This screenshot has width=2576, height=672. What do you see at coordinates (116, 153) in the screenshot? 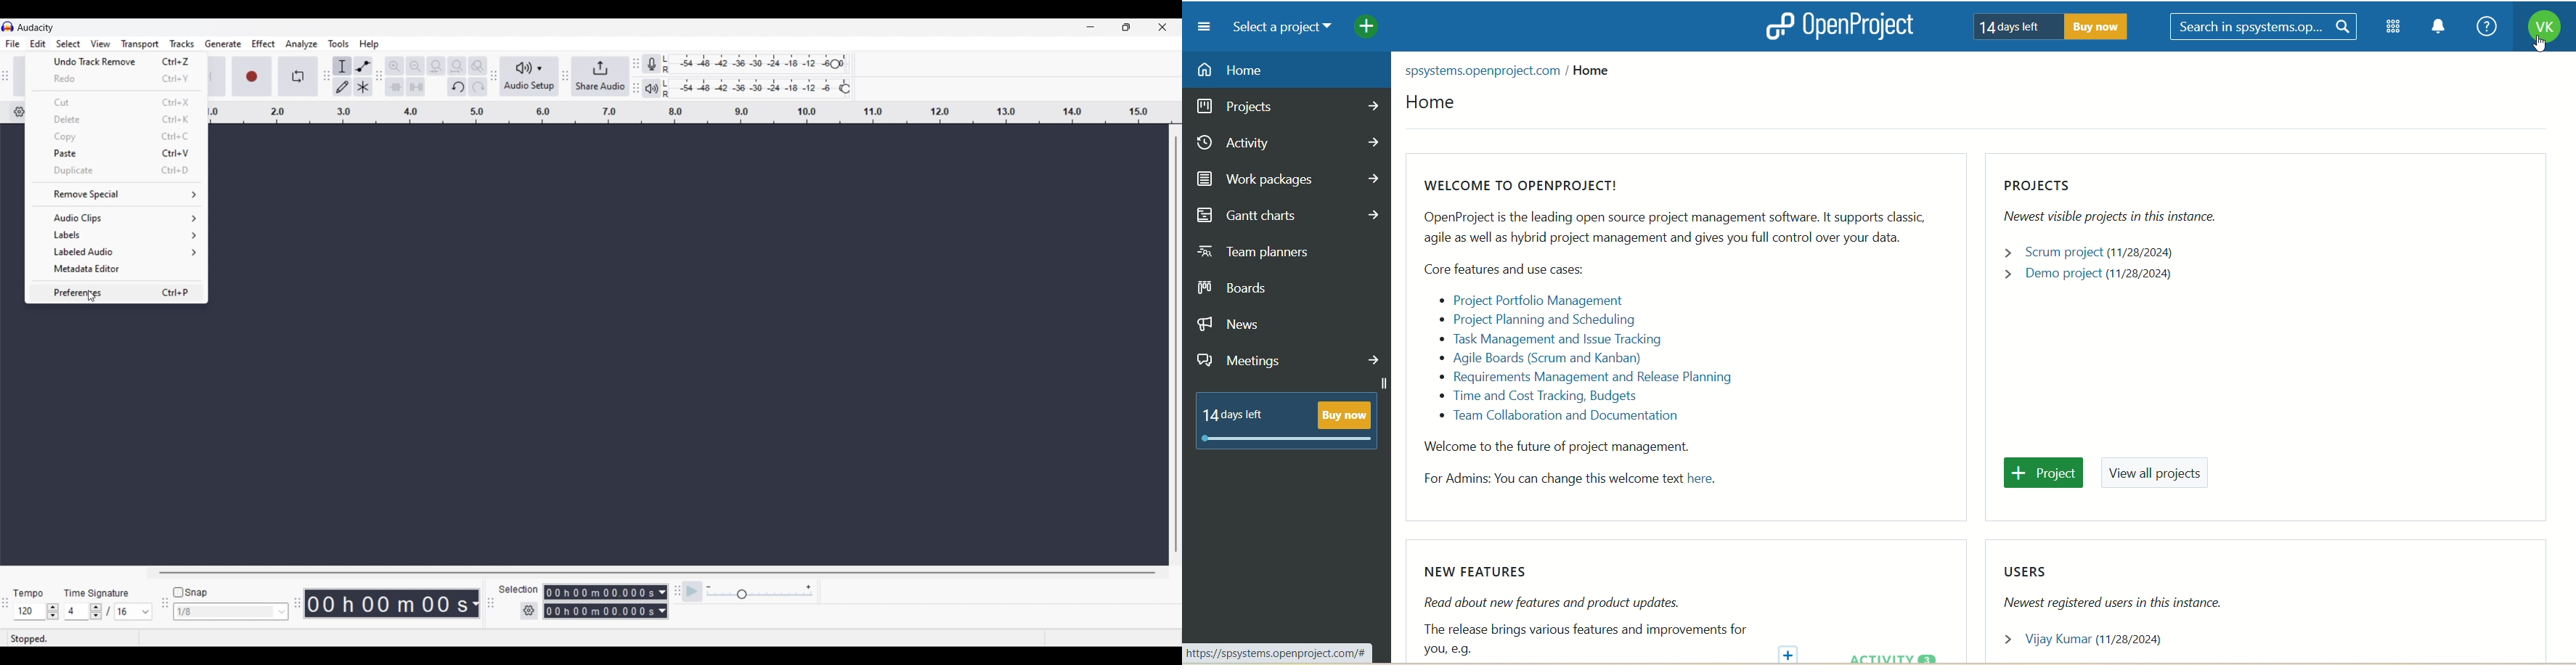
I see `Paste` at bounding box center [116, 153].